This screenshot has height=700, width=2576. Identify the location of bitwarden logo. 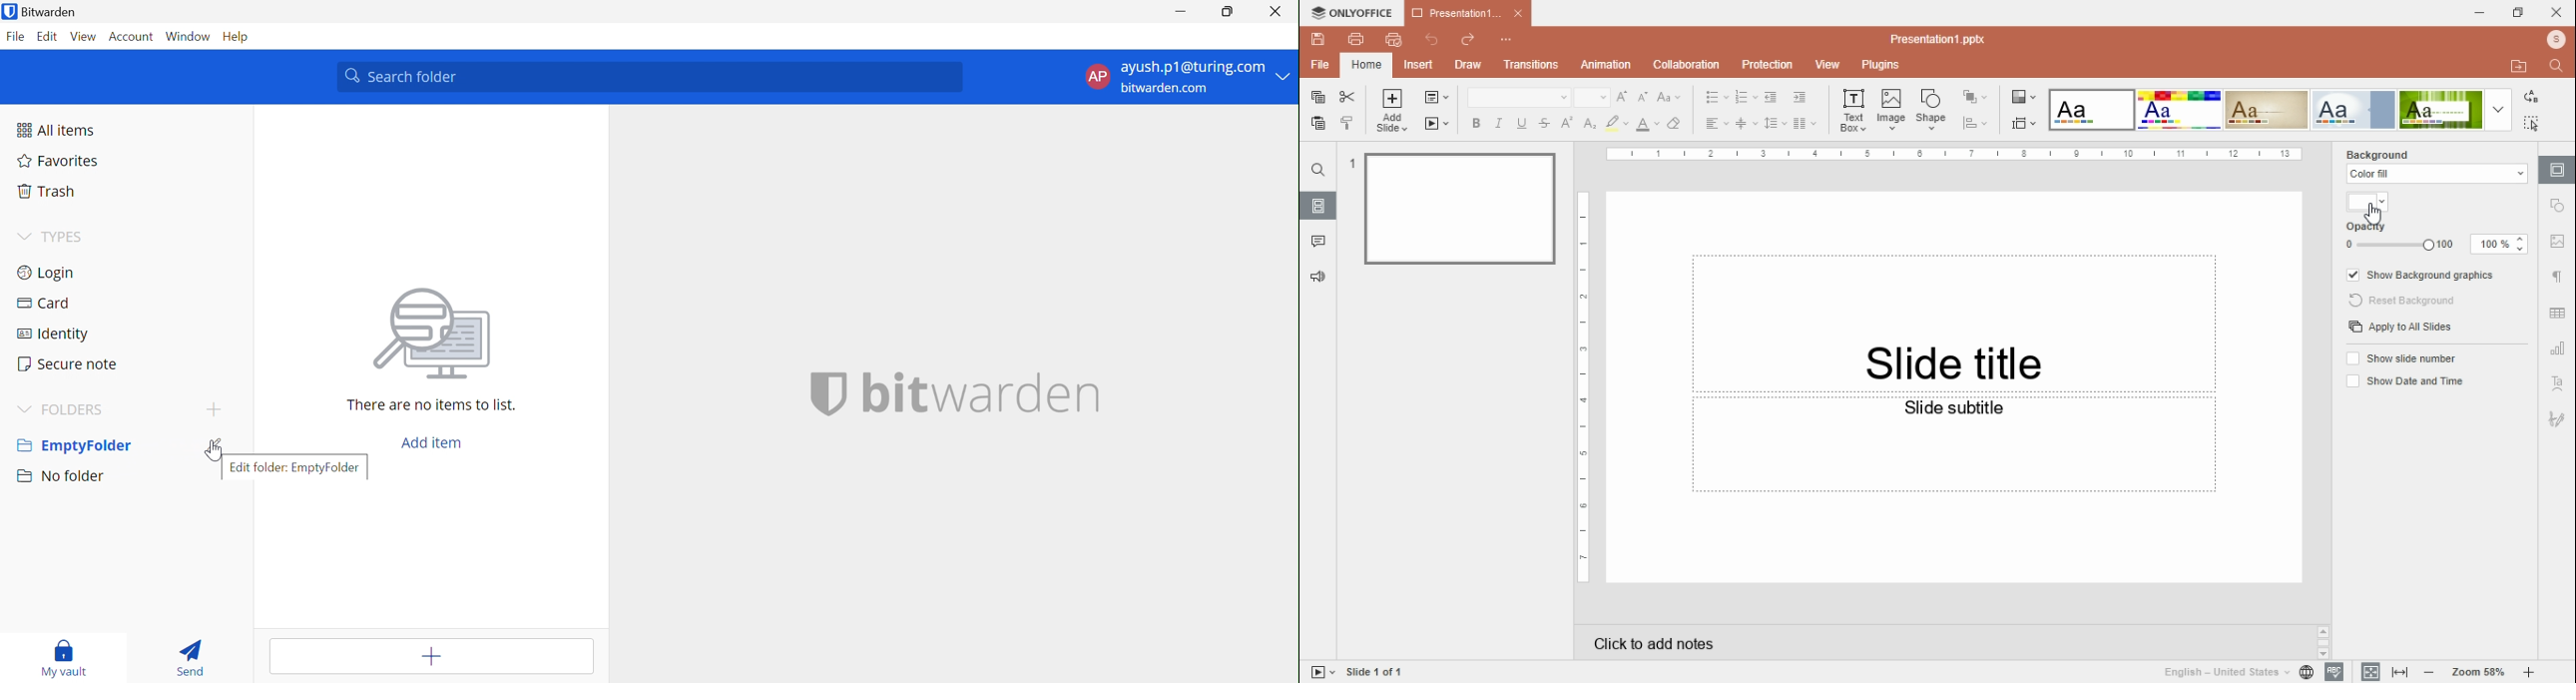
(815, 394).